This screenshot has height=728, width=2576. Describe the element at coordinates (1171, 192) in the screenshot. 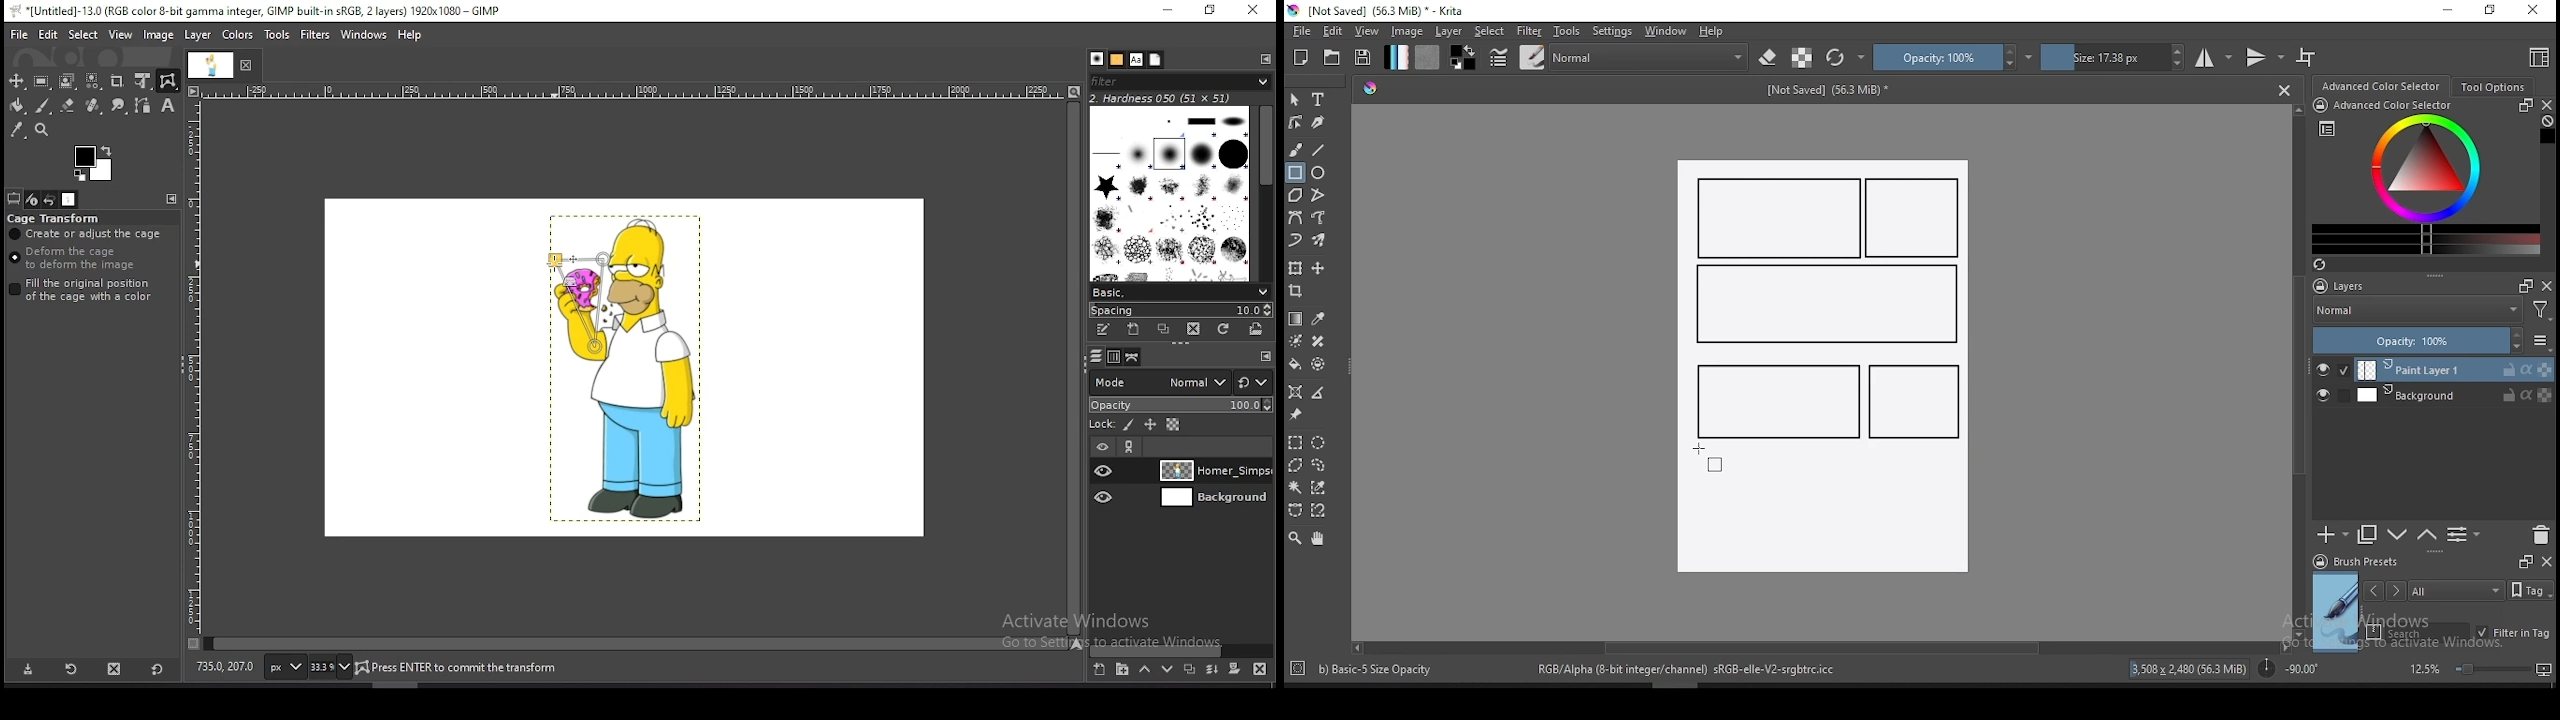

I see `brushes` at that location.